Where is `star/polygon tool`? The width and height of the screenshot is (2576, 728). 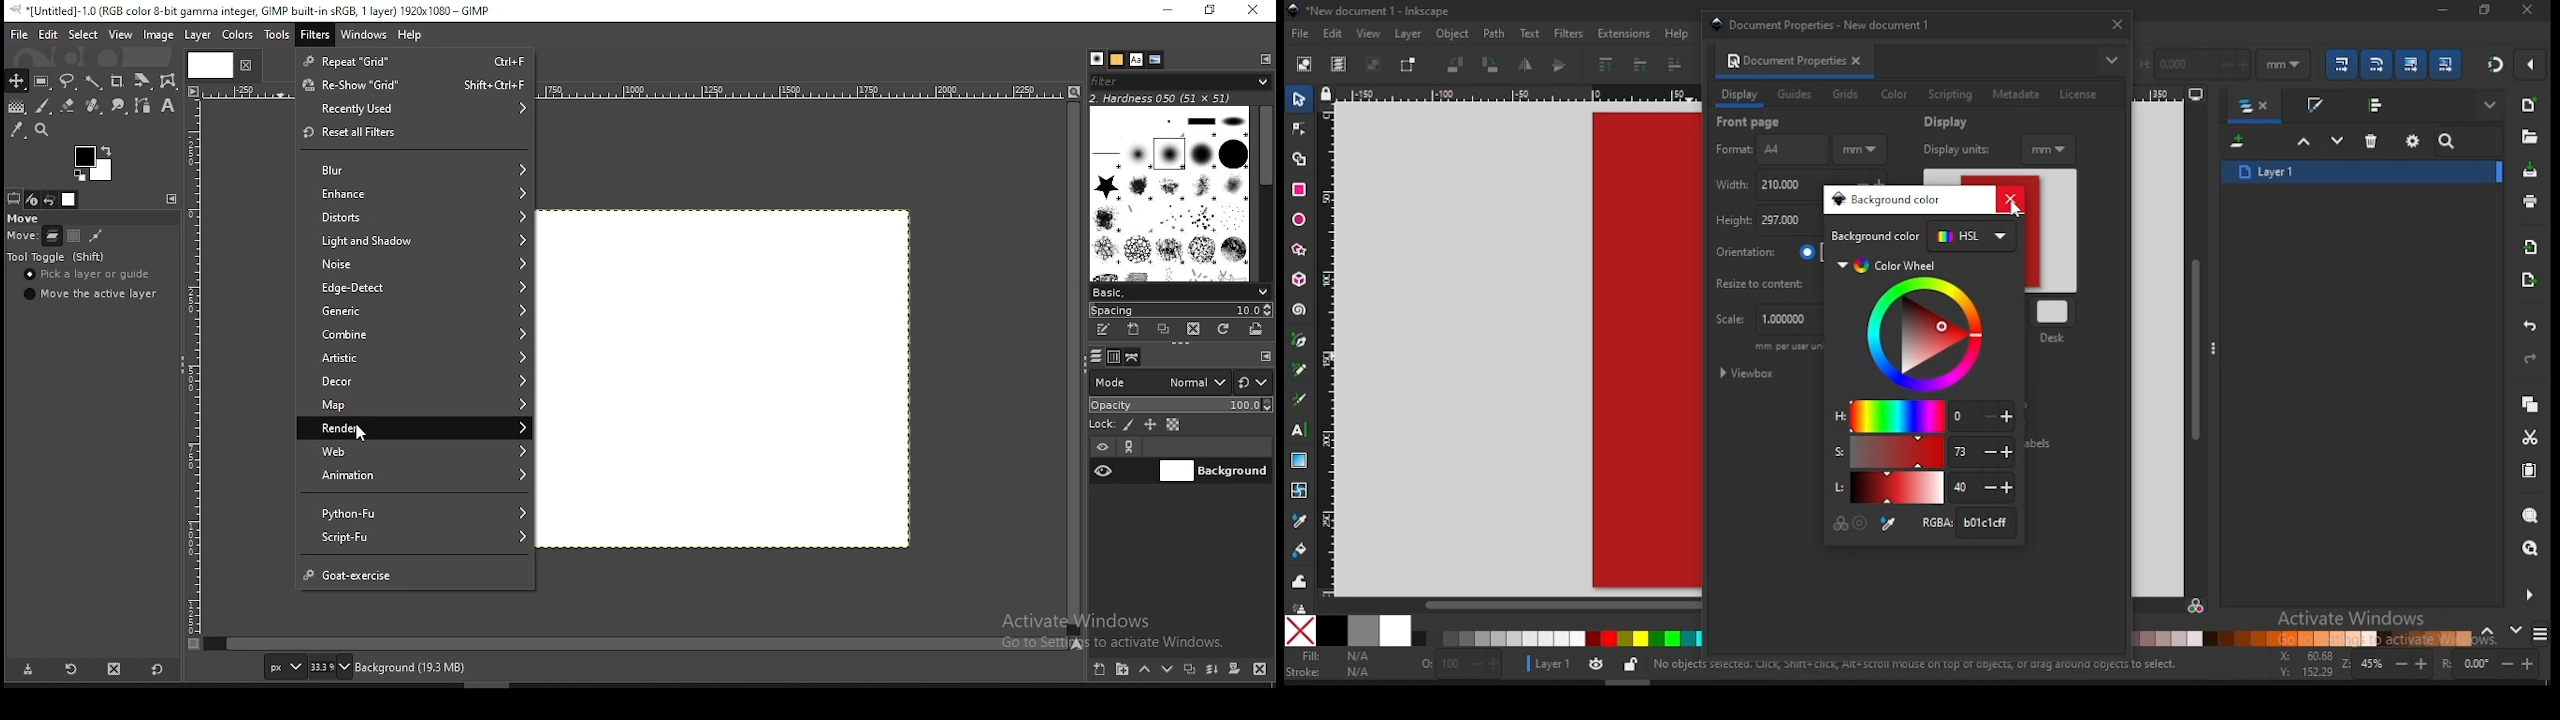 star/polygon tool is located at coordinates (1300, 250).